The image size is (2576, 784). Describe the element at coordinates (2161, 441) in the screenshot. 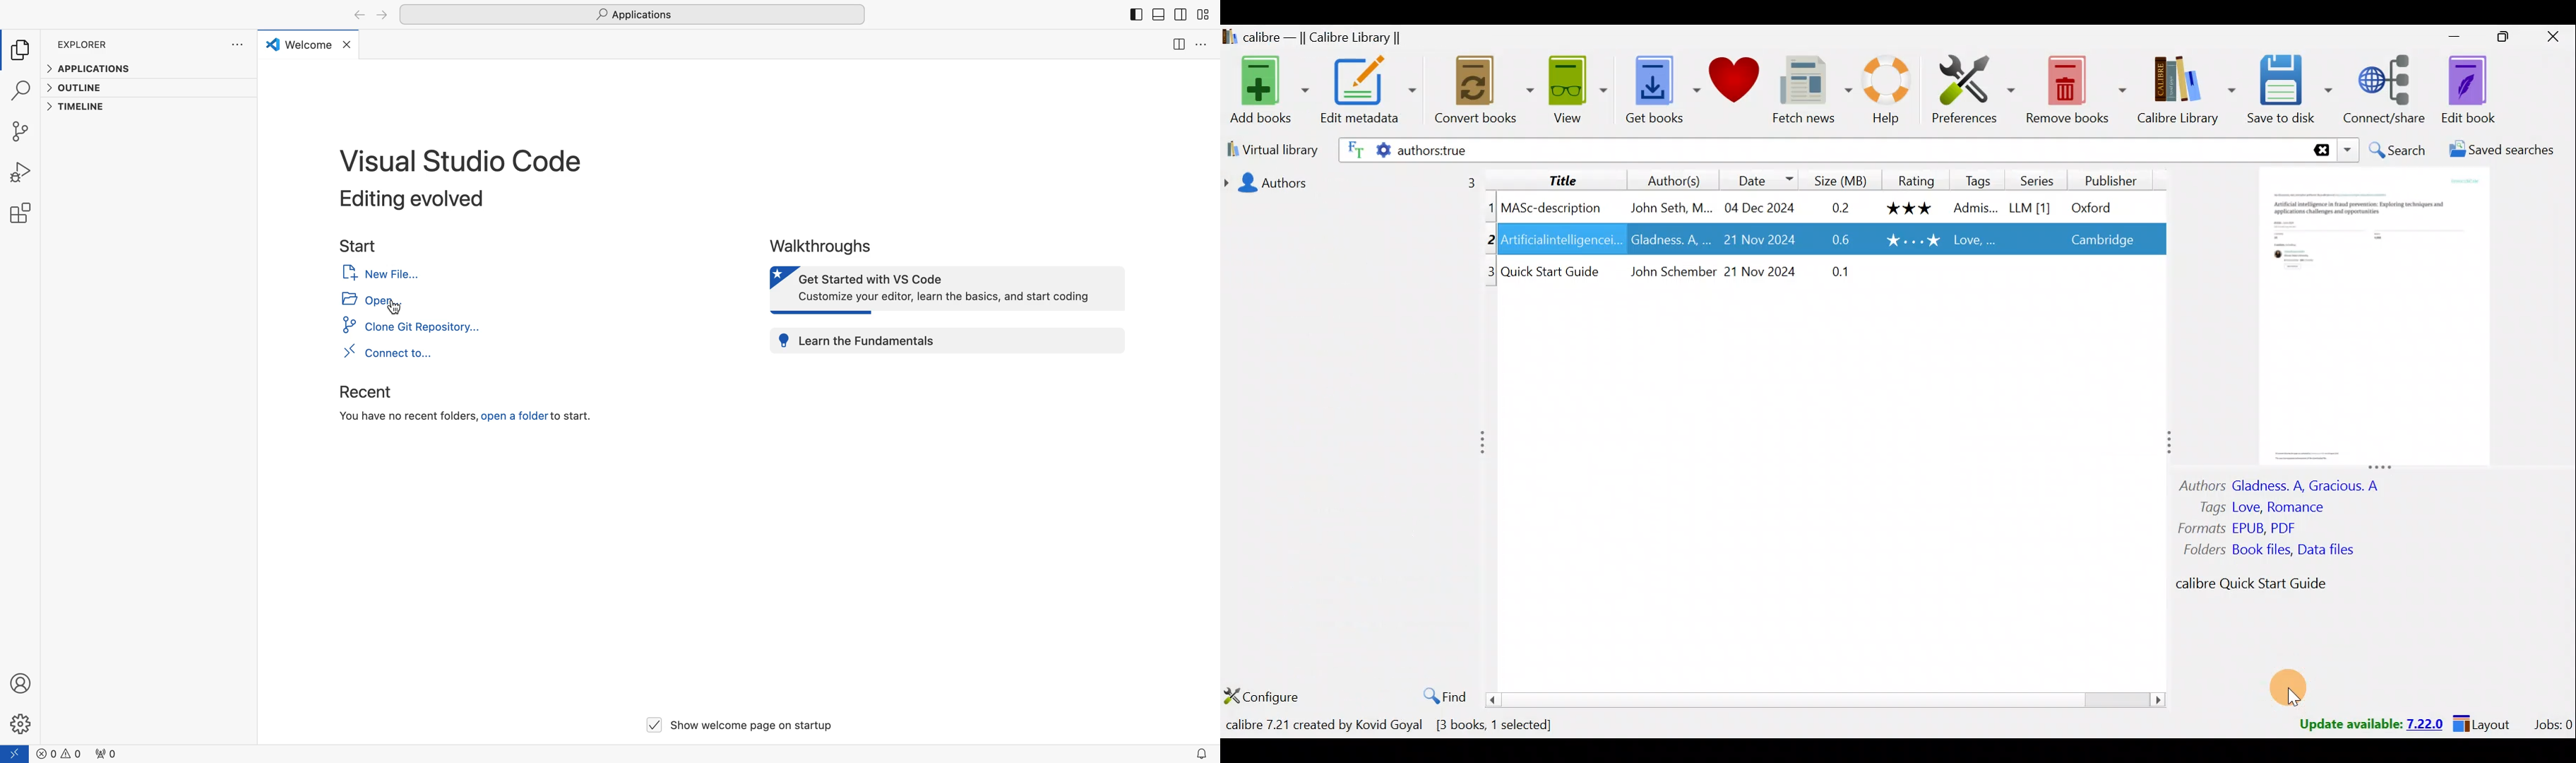

I see `Adjust column` at that location.